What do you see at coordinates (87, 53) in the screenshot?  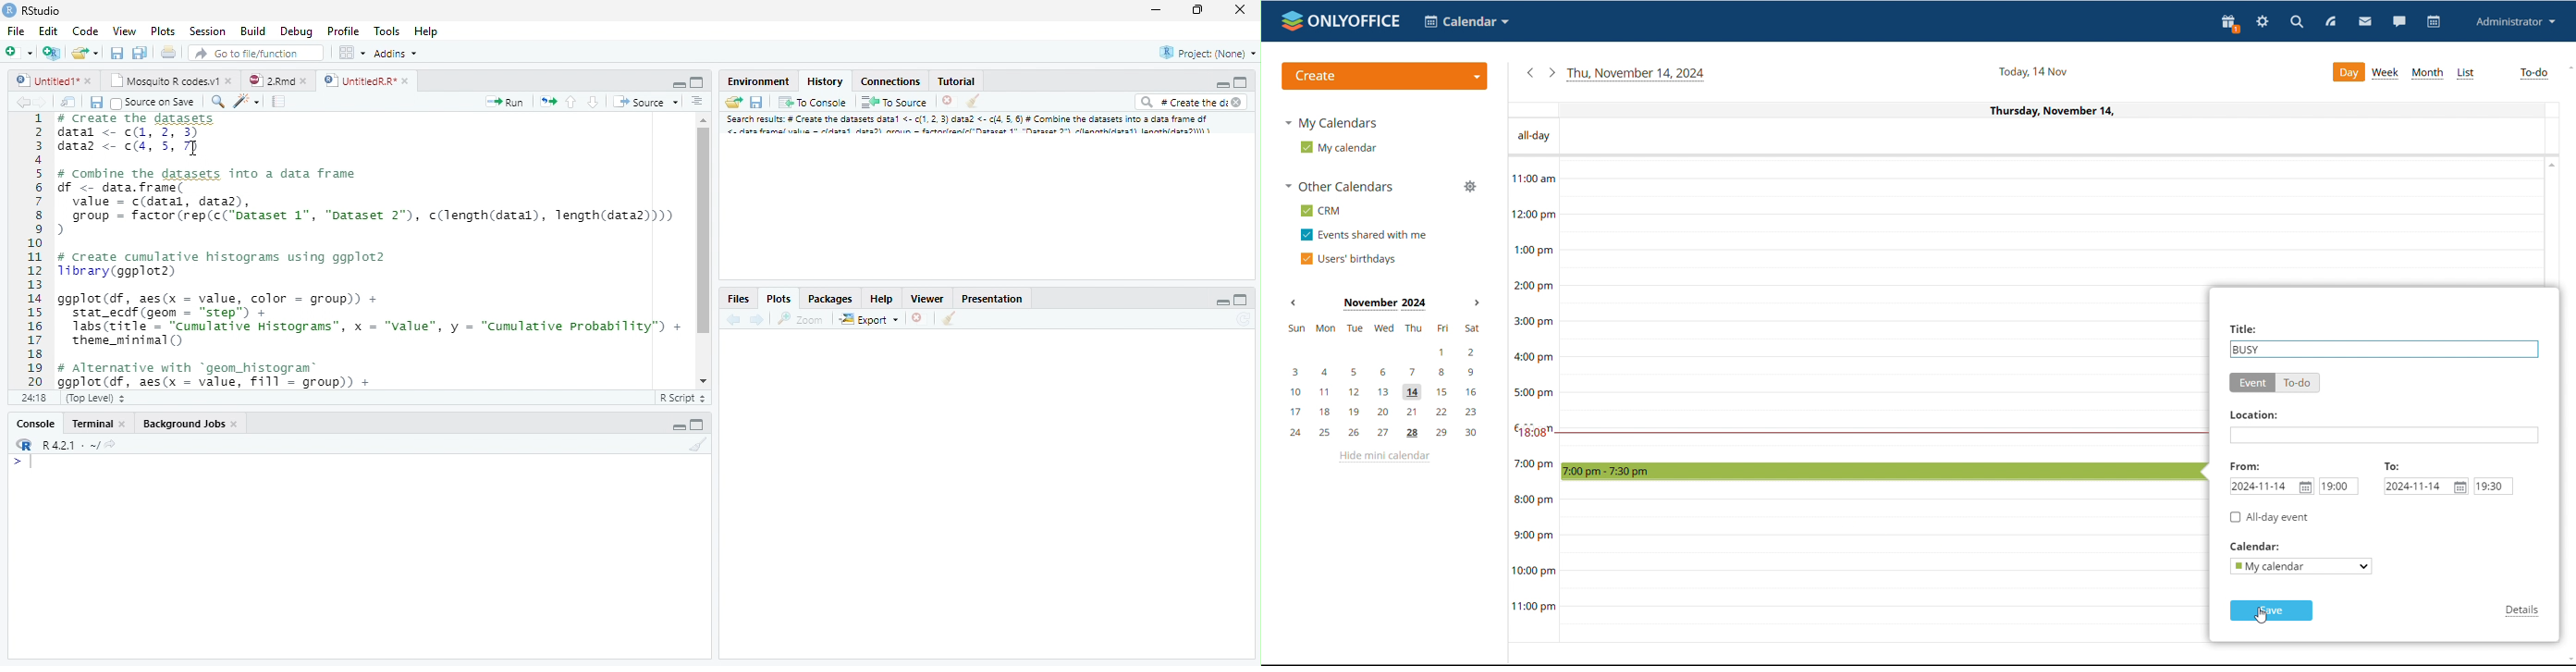 I see `Create a new file` at bounding box center [87, 53].